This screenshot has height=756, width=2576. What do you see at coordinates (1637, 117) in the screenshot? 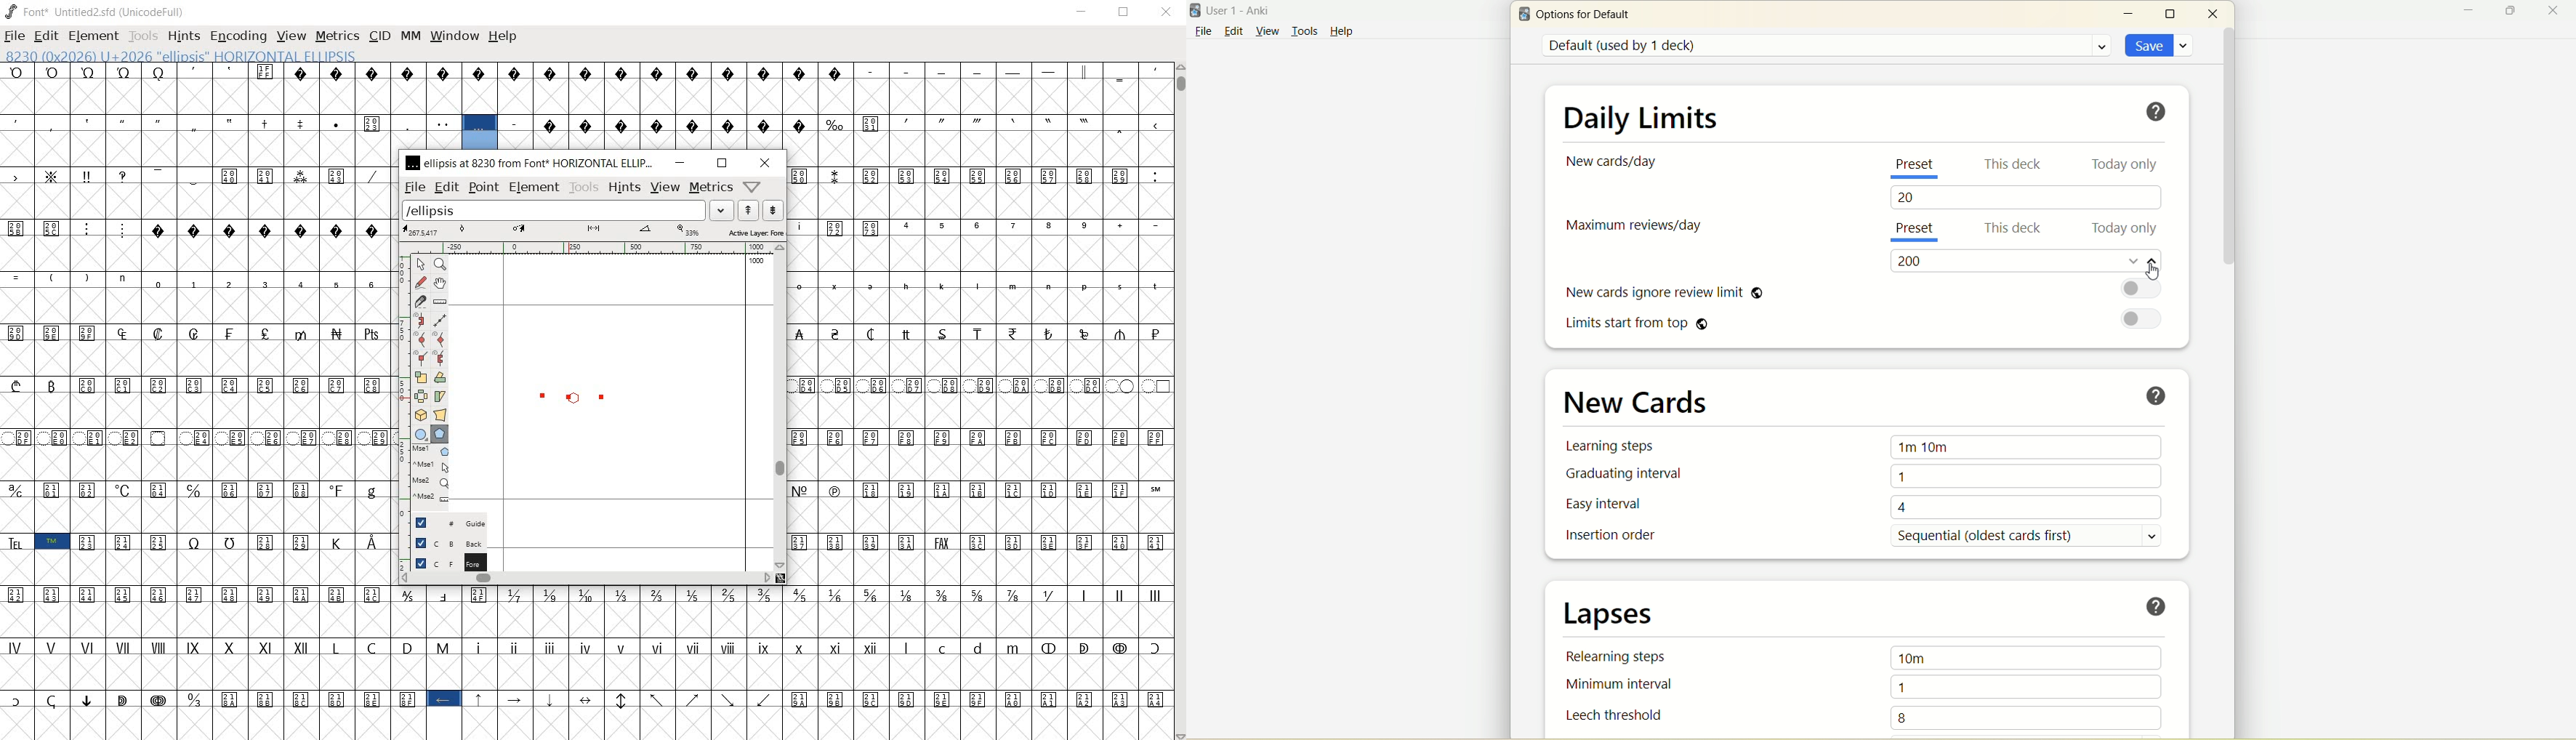
I see `daily limit` at bounding box center [1637, 117].